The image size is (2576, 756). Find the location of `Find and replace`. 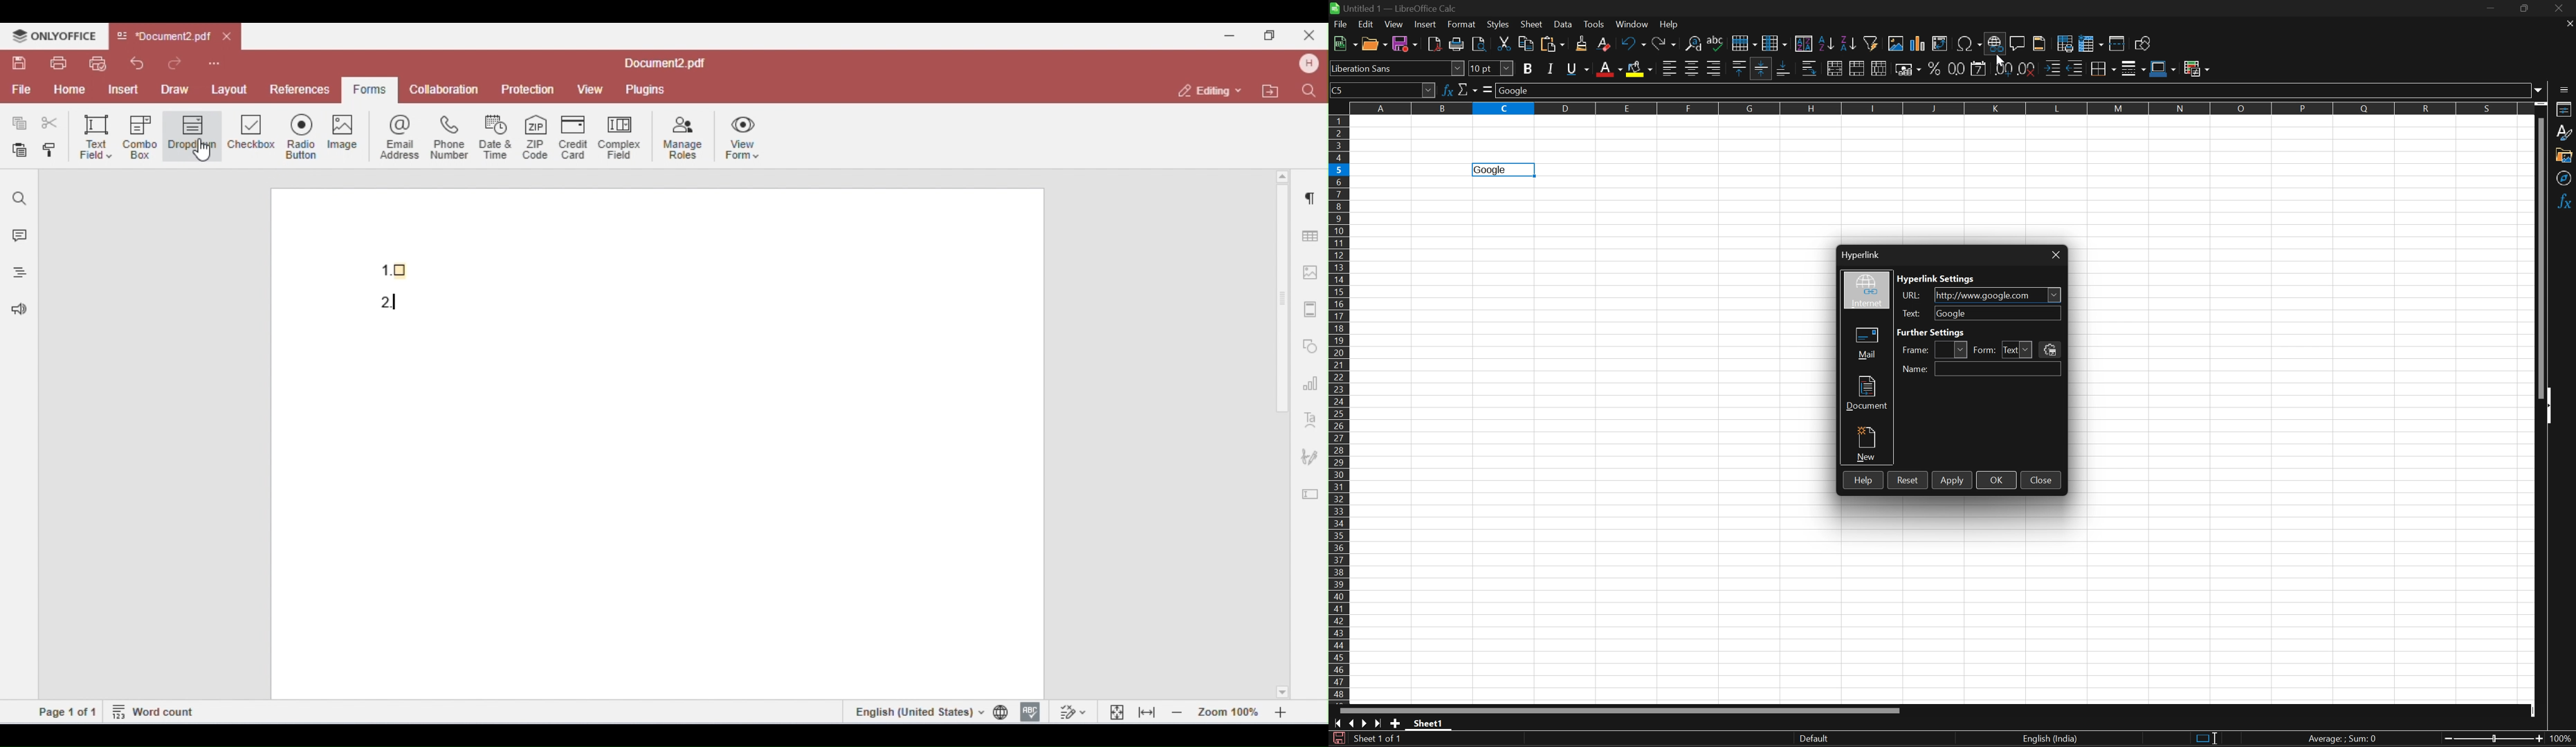

Find and replace is located at coordinates (1695, 42).